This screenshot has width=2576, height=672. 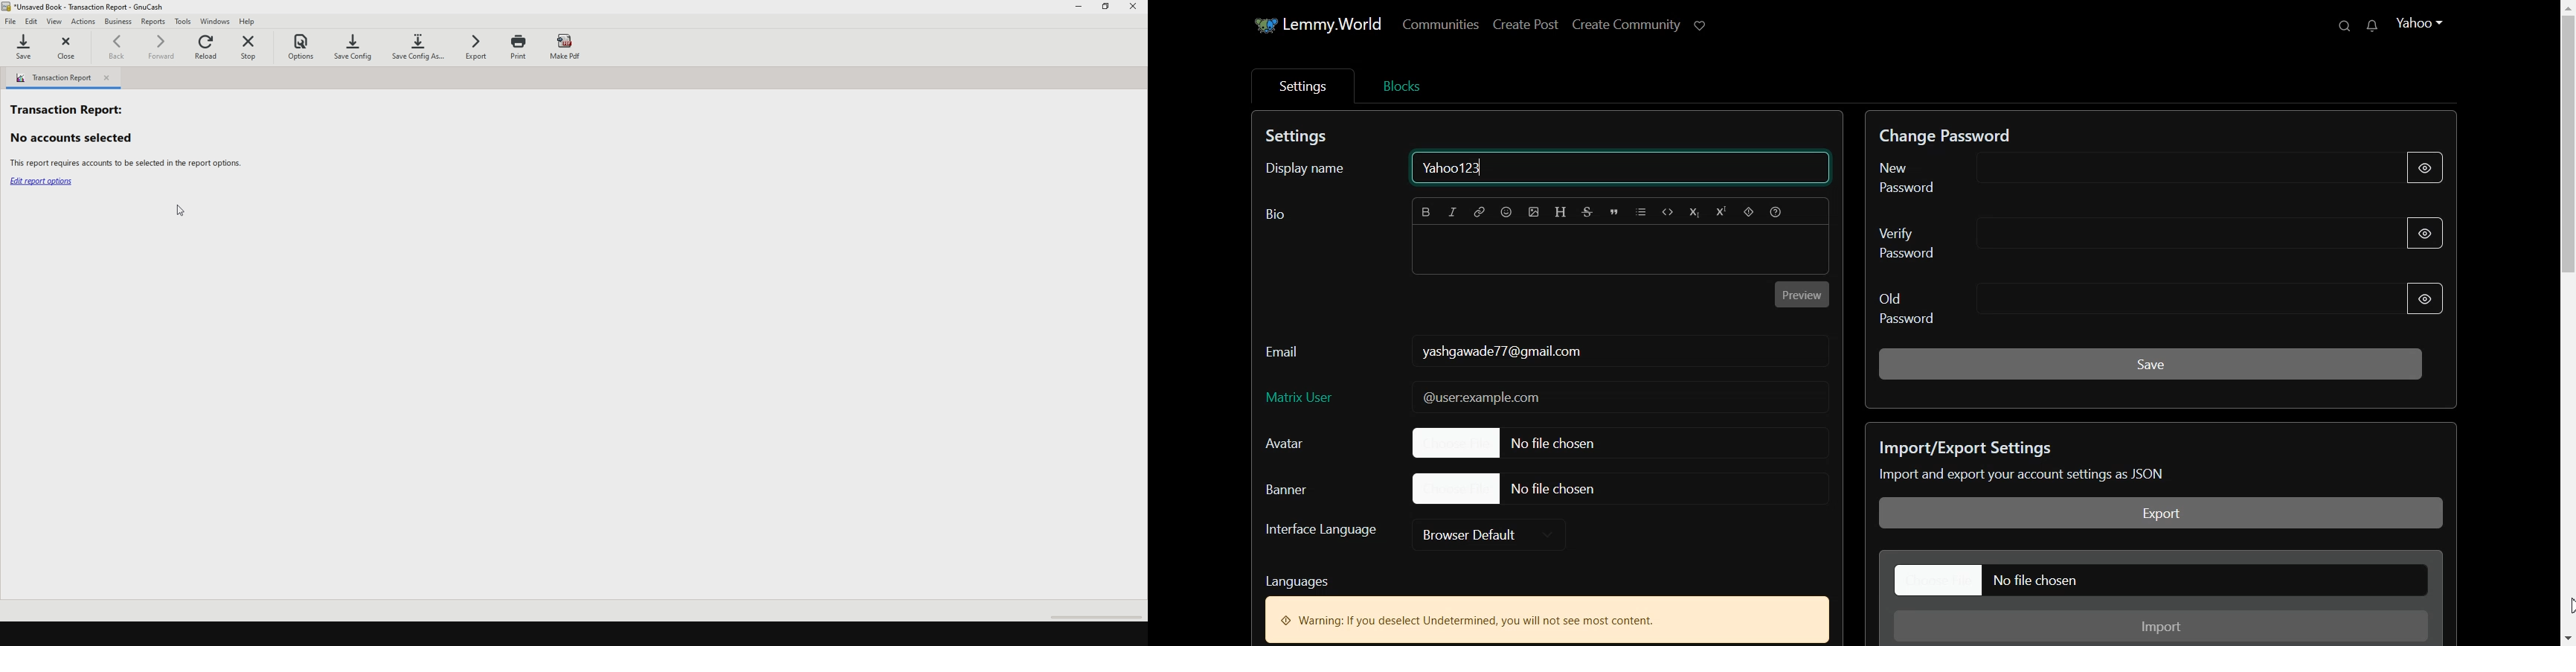 What do you see at coordinates (1642, 213) in the screenshot?
I see `List` at bounding box center [1642, 213].